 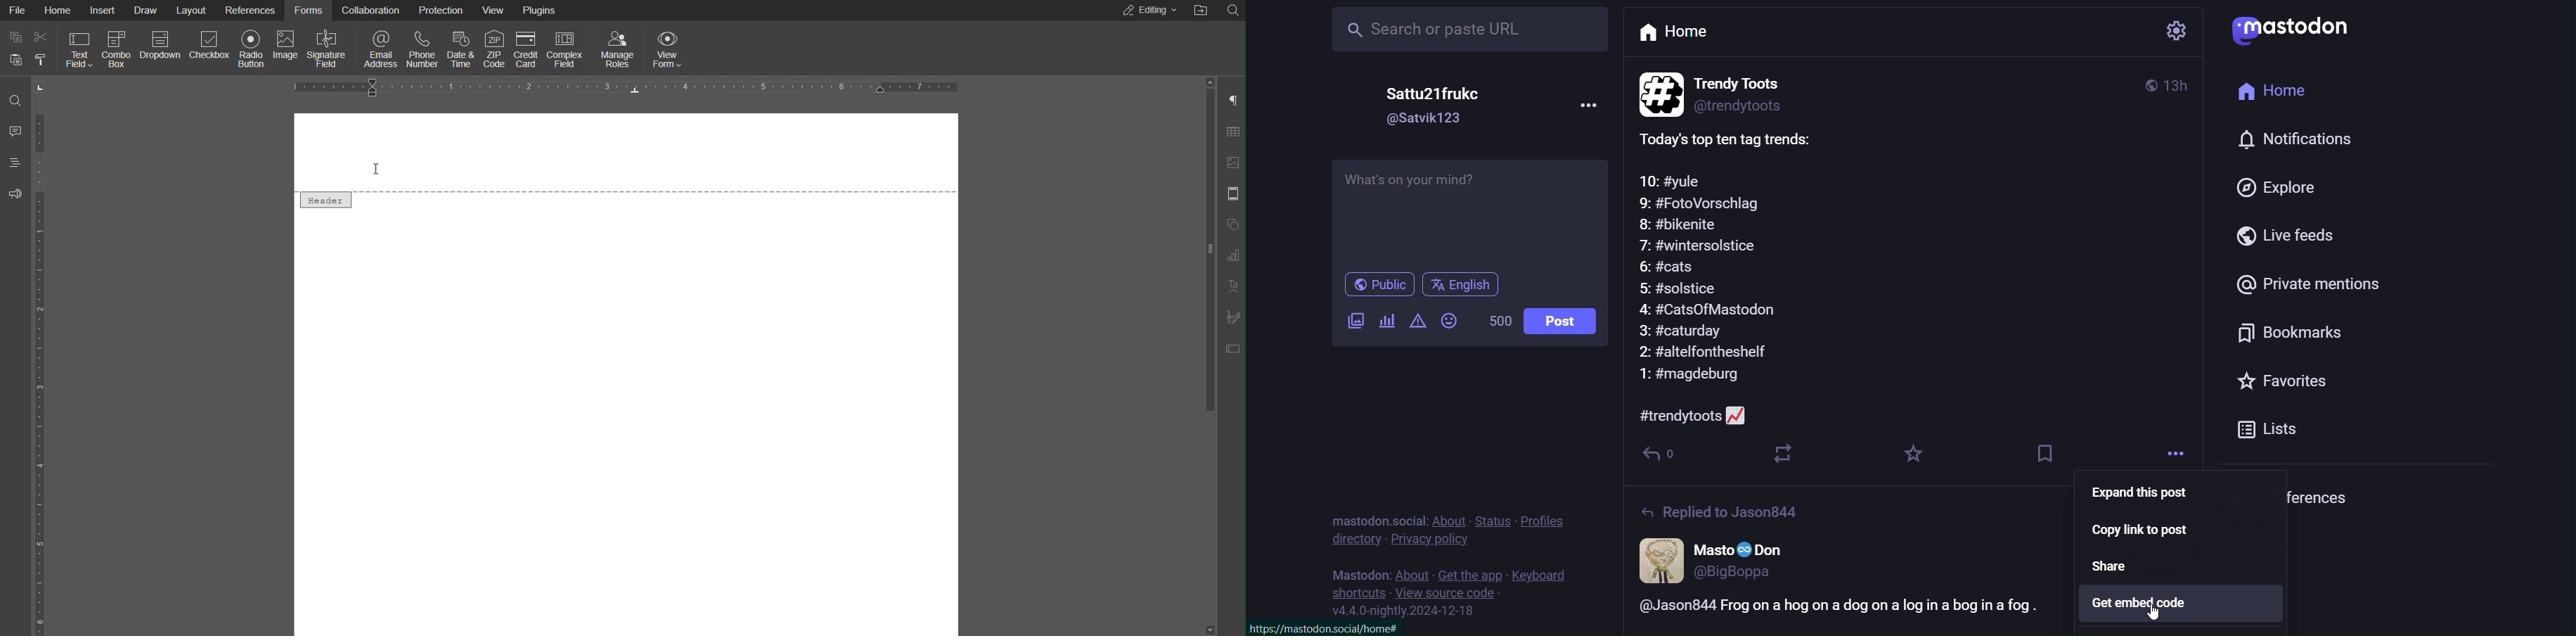 I want to click on profiles, so click(x=1550, y=521).